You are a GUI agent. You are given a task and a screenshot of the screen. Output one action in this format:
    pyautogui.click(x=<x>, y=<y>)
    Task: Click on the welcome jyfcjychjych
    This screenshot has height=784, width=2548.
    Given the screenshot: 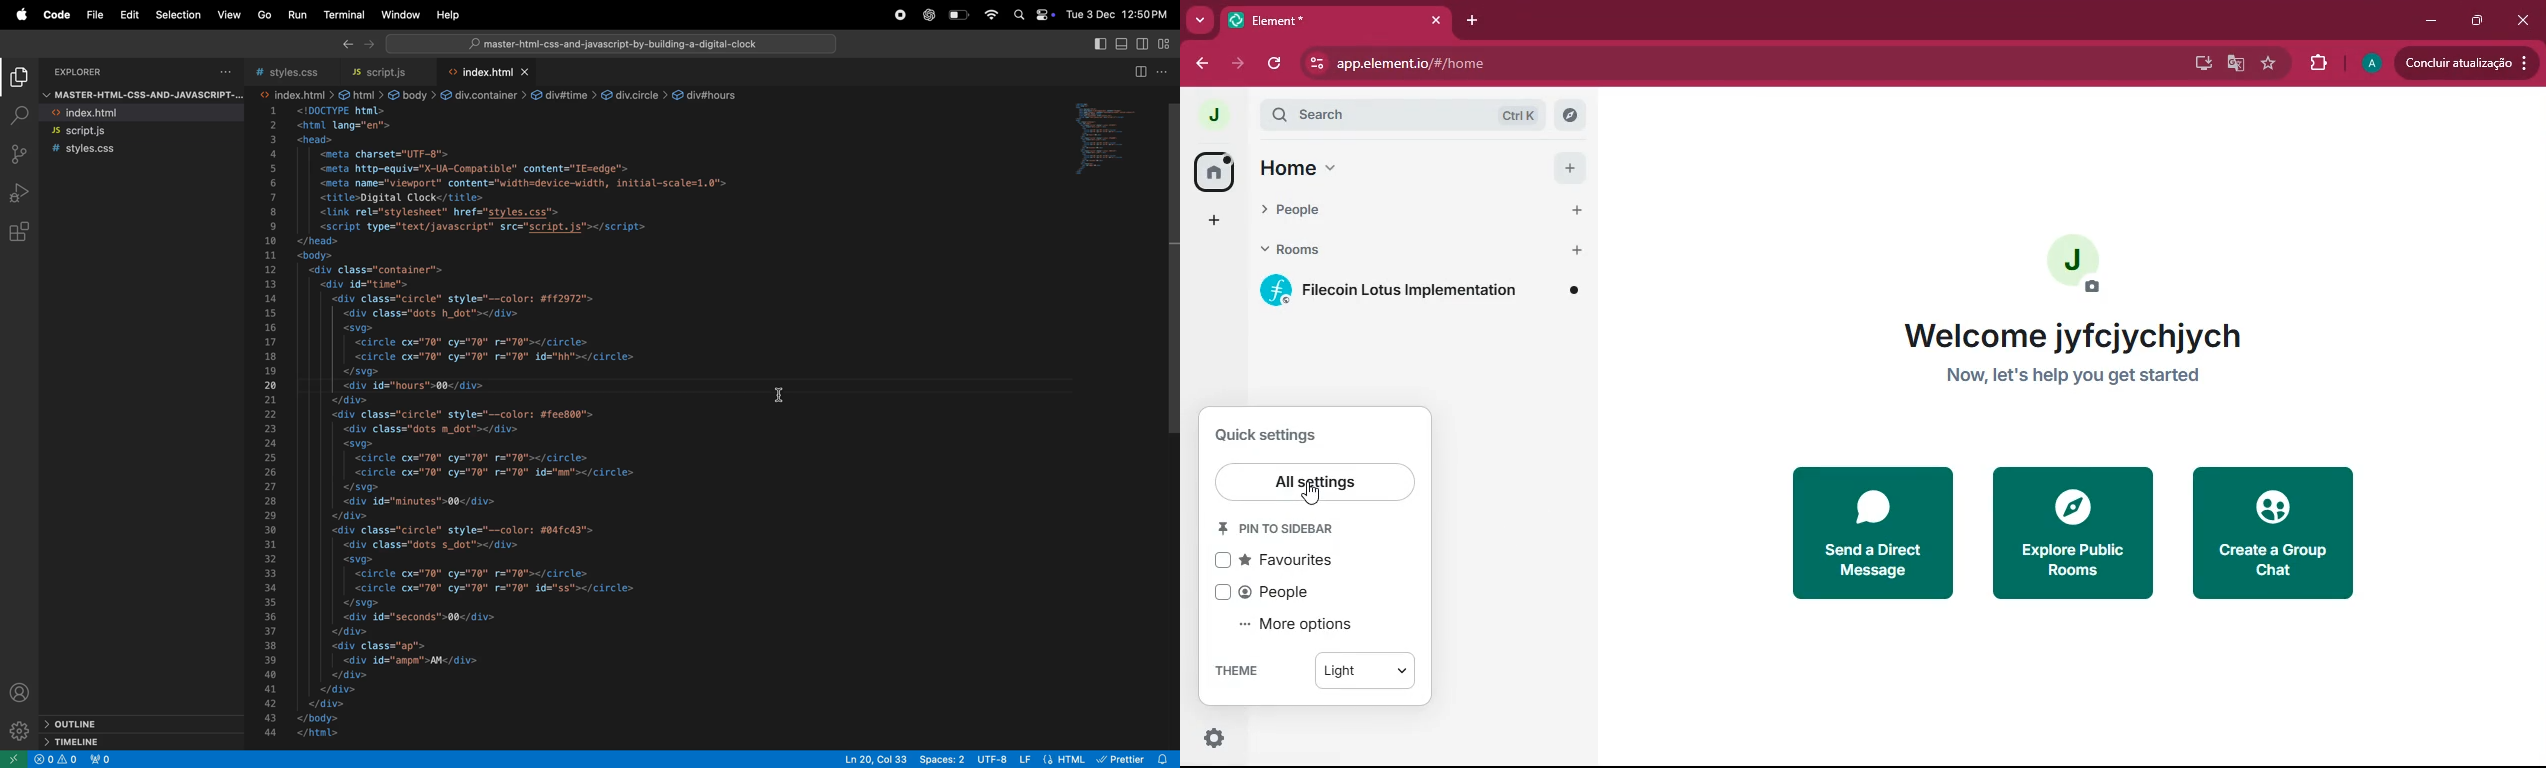 What is the action you would take?
    pyautogui.click(x=2065, y=335)
    